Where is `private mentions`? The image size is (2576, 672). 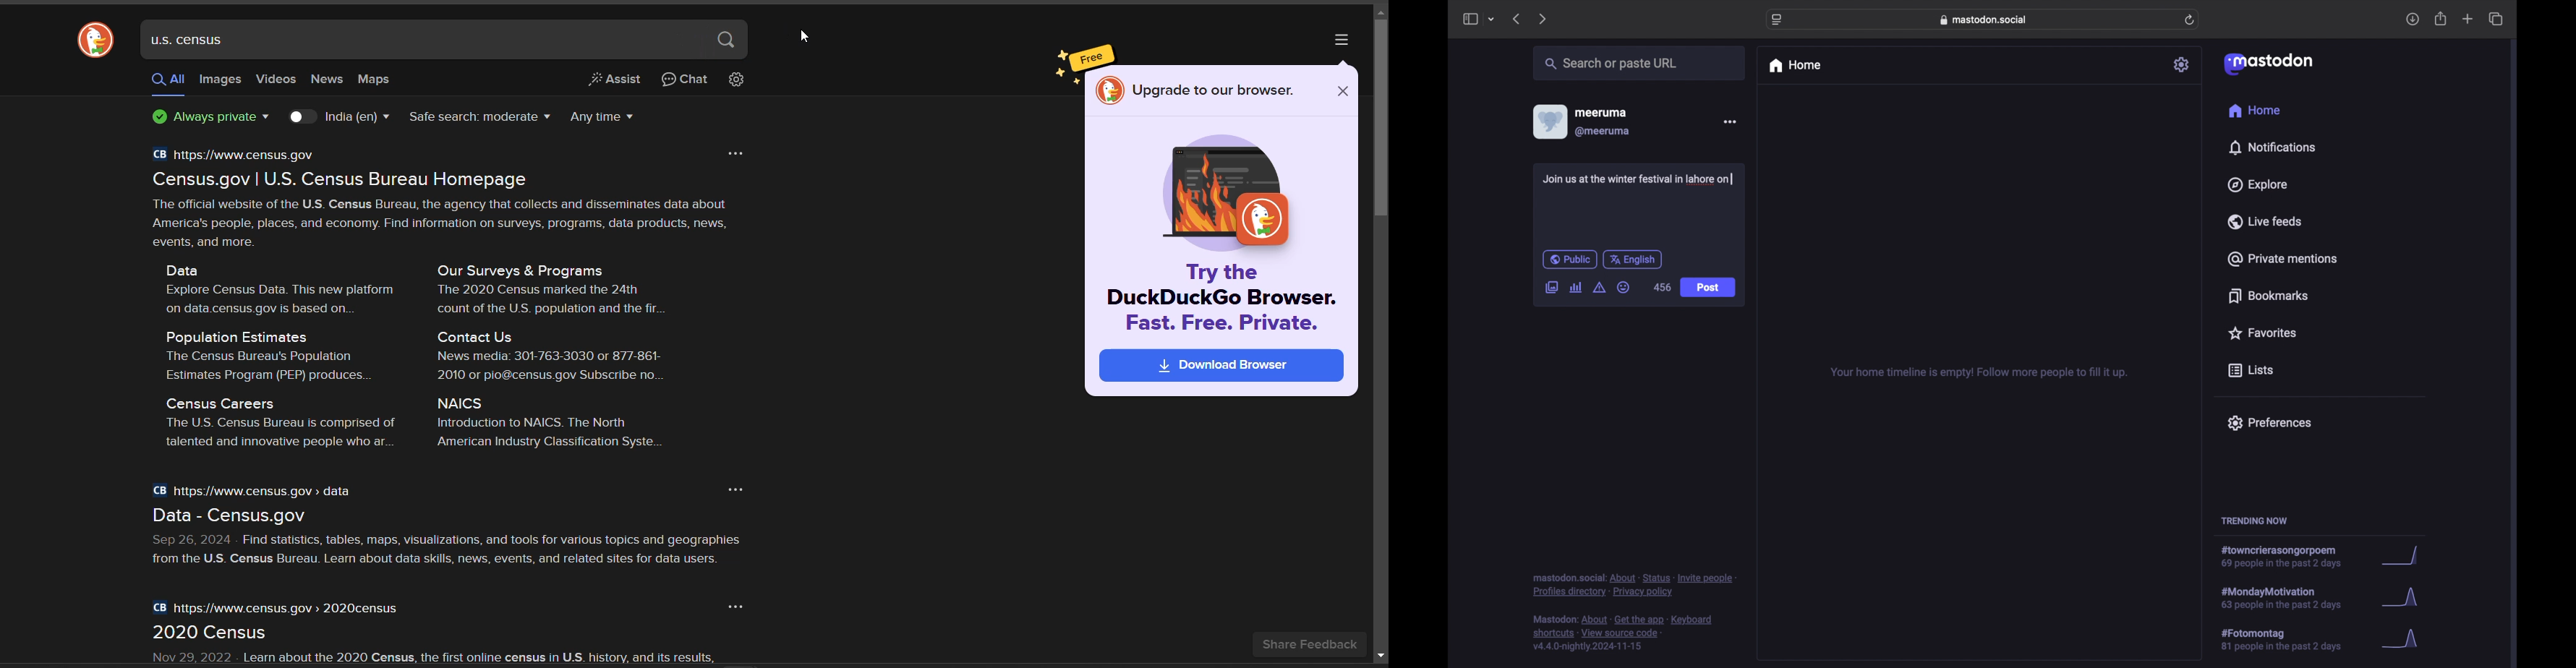
private mentions is located at coordinates (2283, 259).